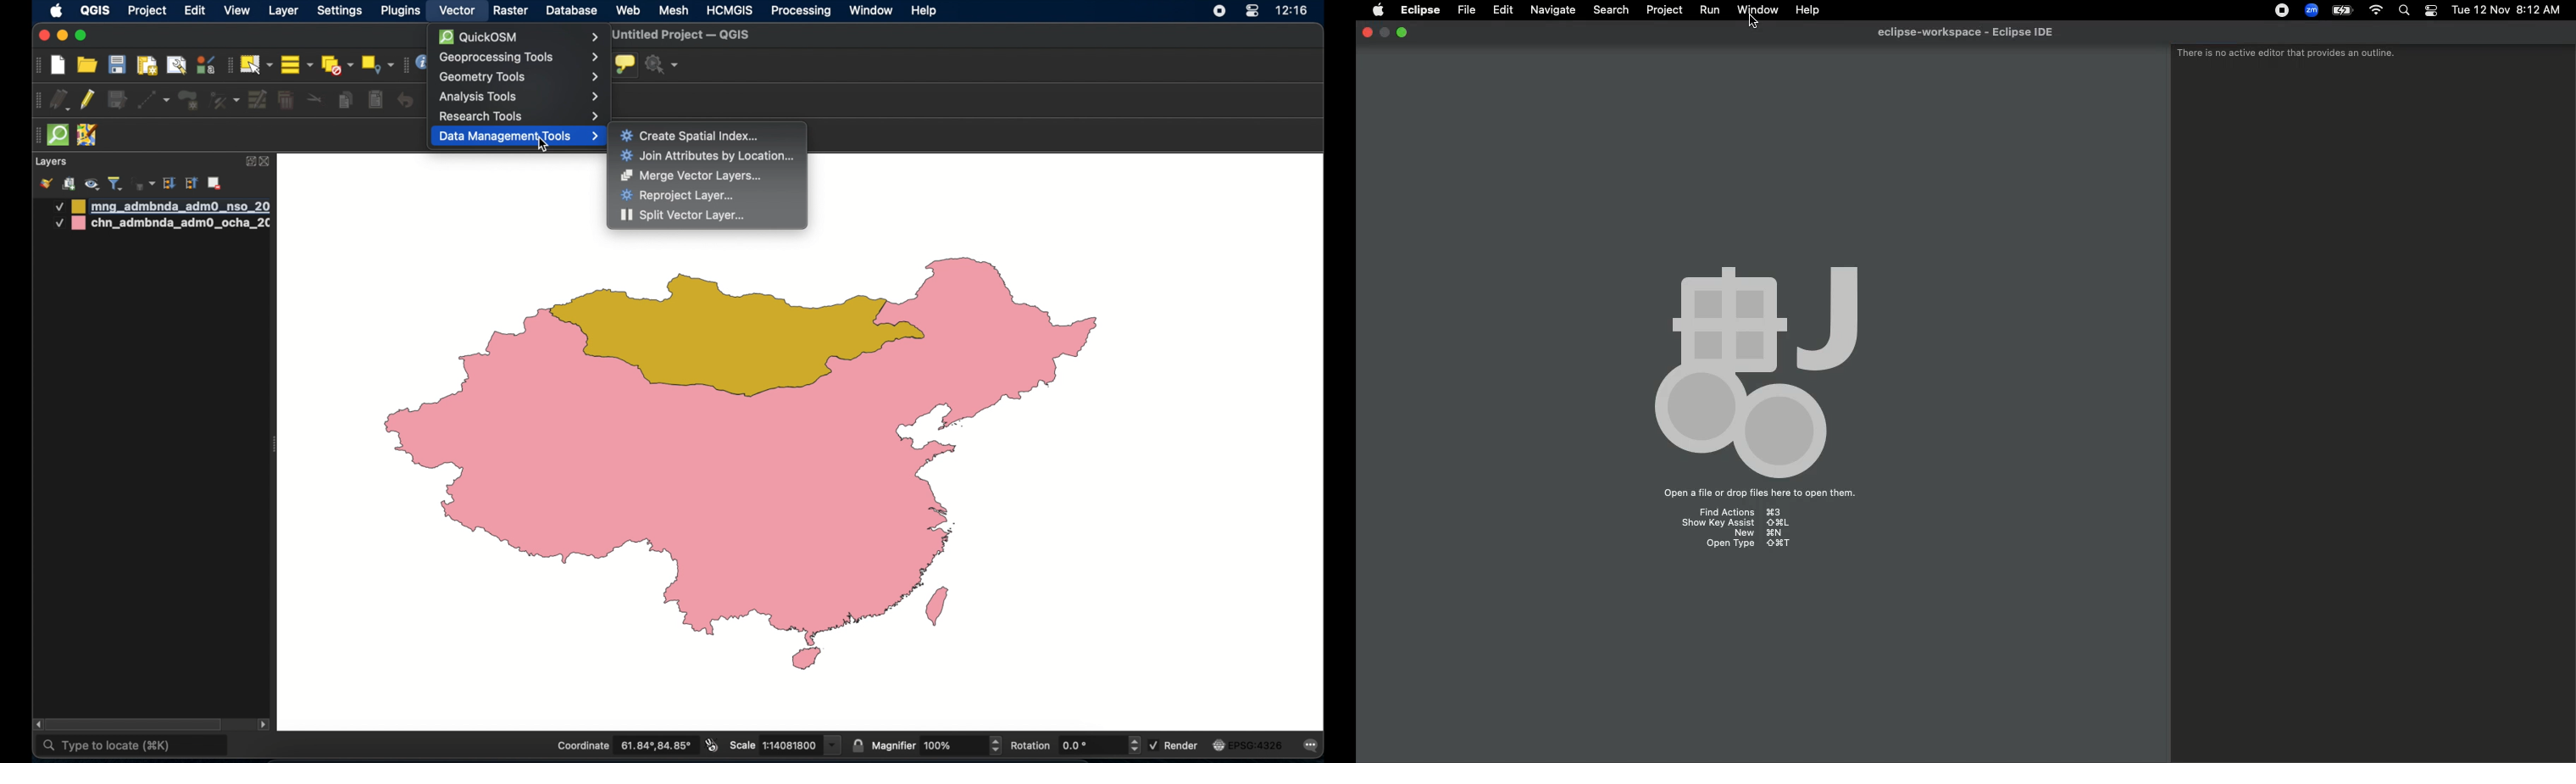  What do you see at coordinates (1377, 11) in the screenshot?
I see `Apple logo` at bounding box center [1377, 11].